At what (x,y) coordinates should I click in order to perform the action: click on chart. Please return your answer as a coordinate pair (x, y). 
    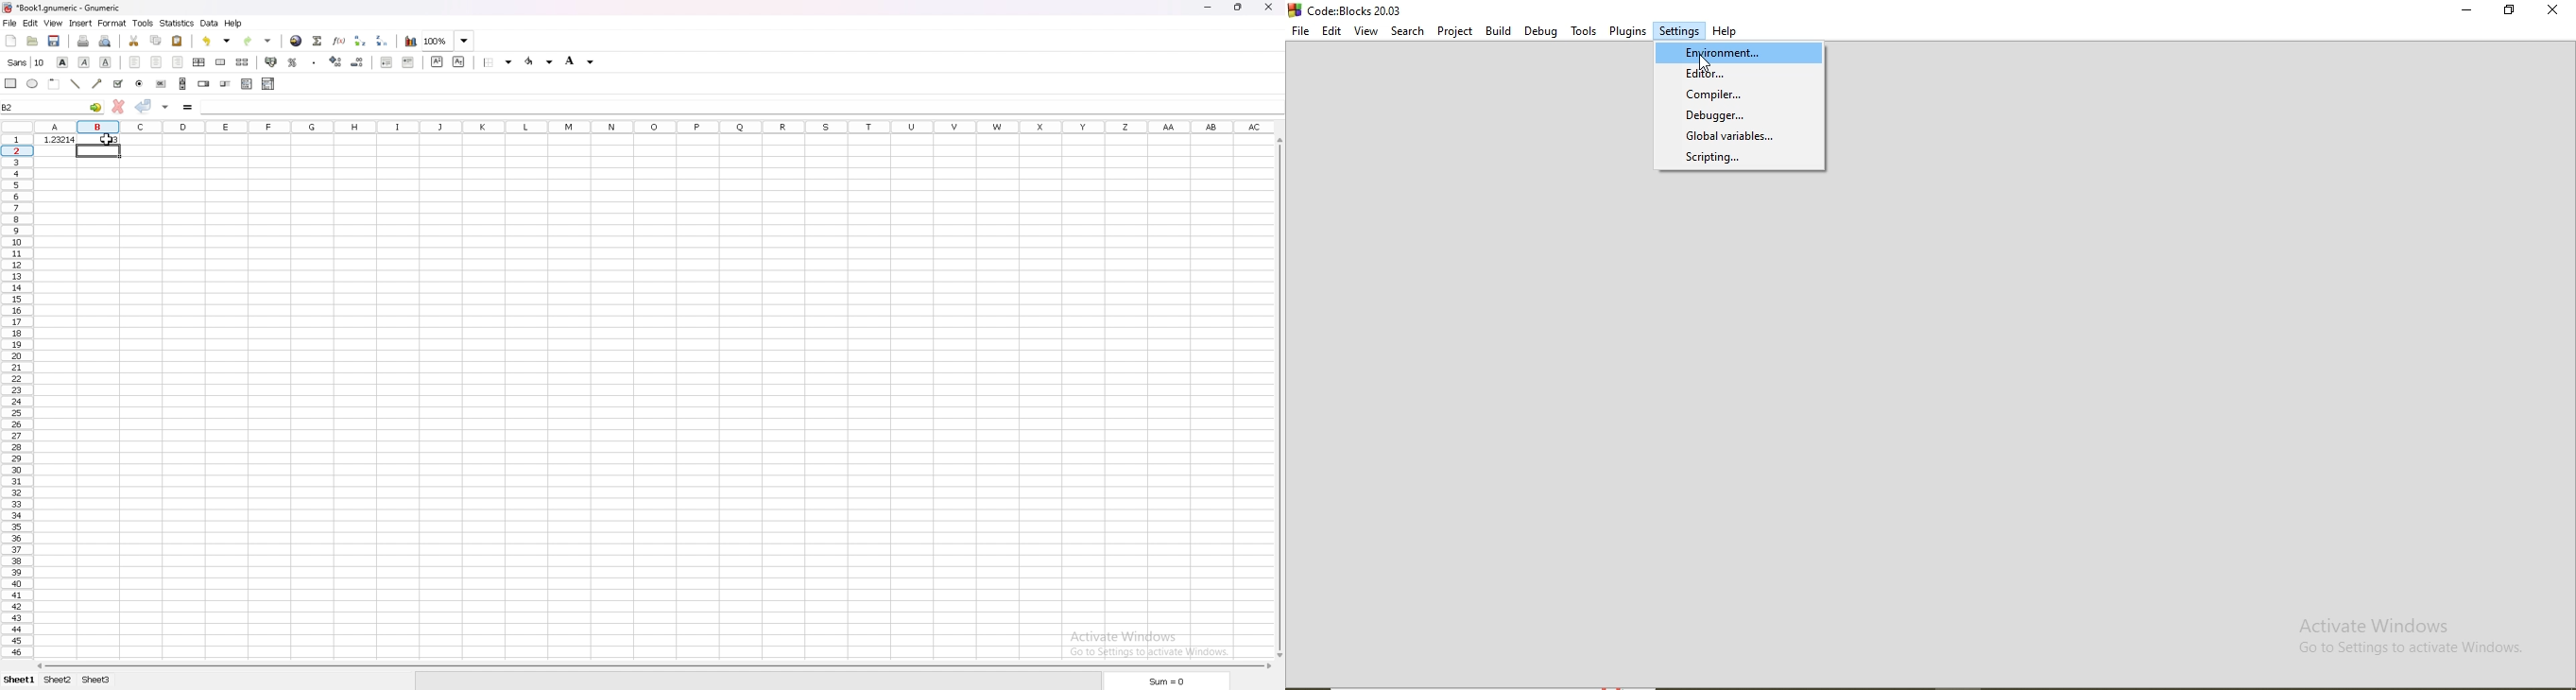
    Looking at the image, I should click on (412, 42).